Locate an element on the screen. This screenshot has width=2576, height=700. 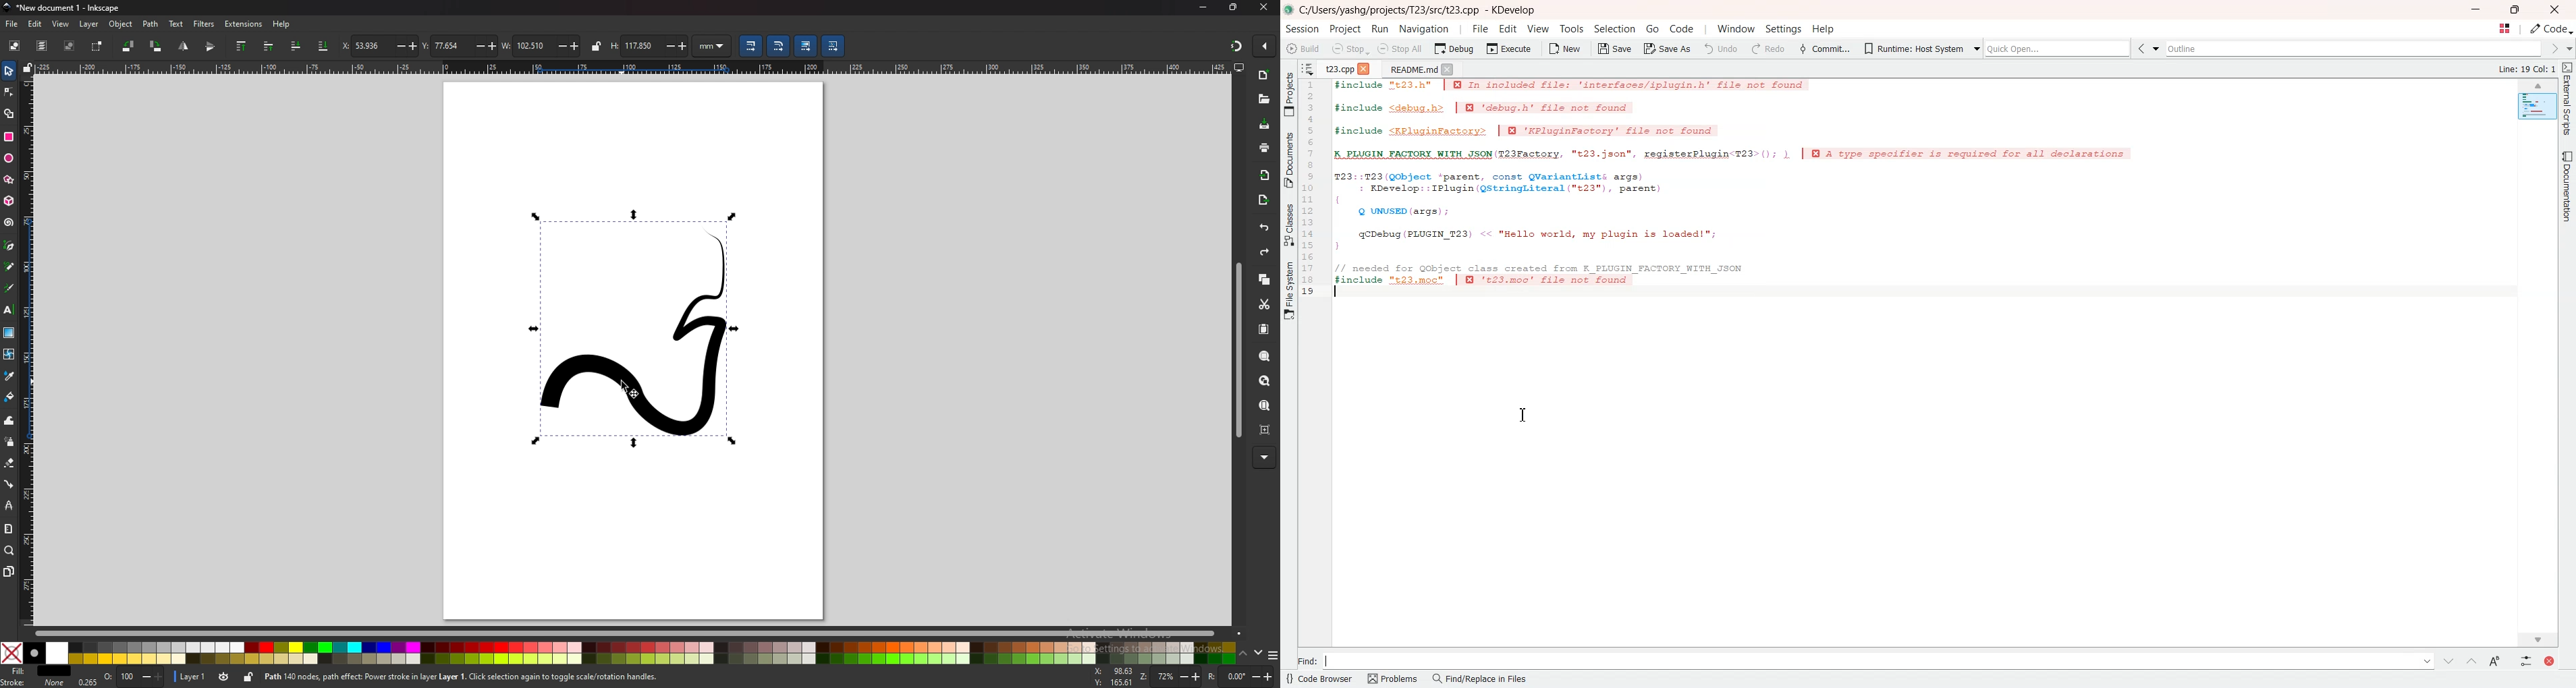
redo is located at coordinates (1267, 252).